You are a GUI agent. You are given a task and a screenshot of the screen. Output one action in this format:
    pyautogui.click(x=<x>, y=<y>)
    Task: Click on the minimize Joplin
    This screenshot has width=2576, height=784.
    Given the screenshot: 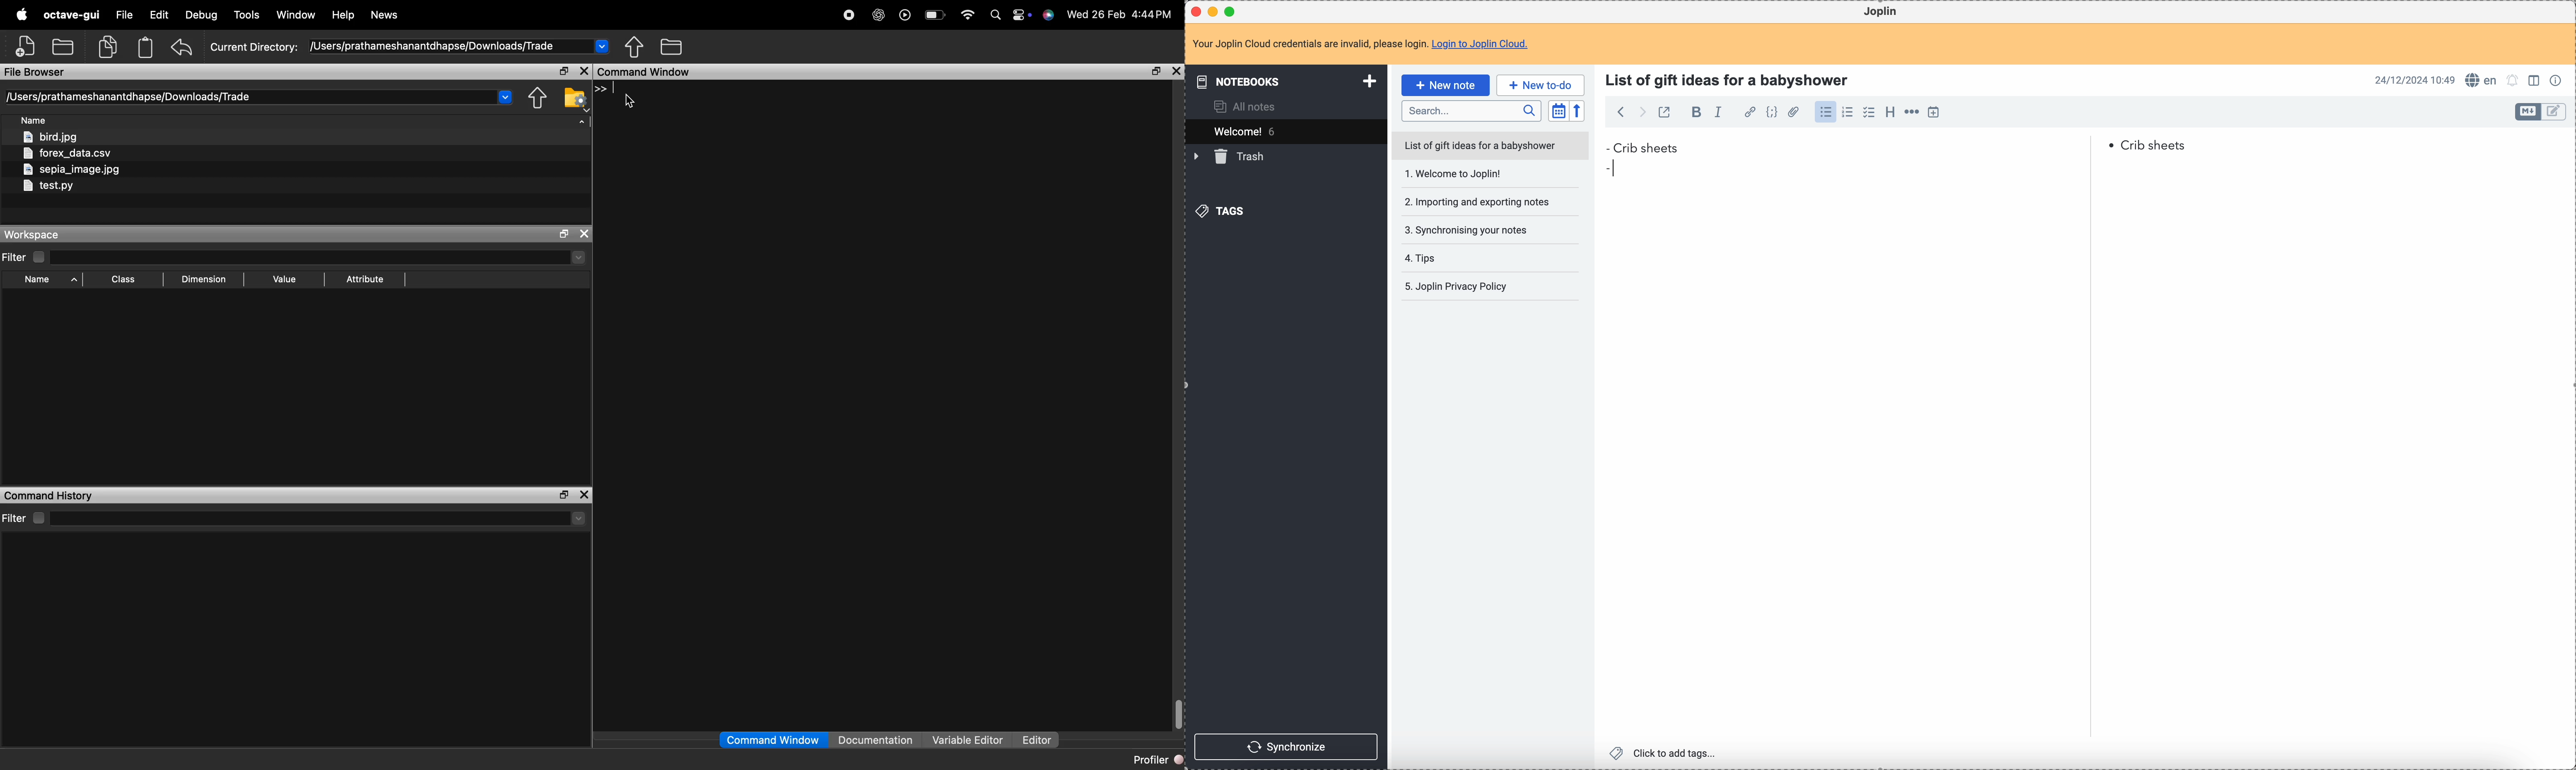 What is the action you would take?
    pyautogui.click(x=1215, y=12)
    